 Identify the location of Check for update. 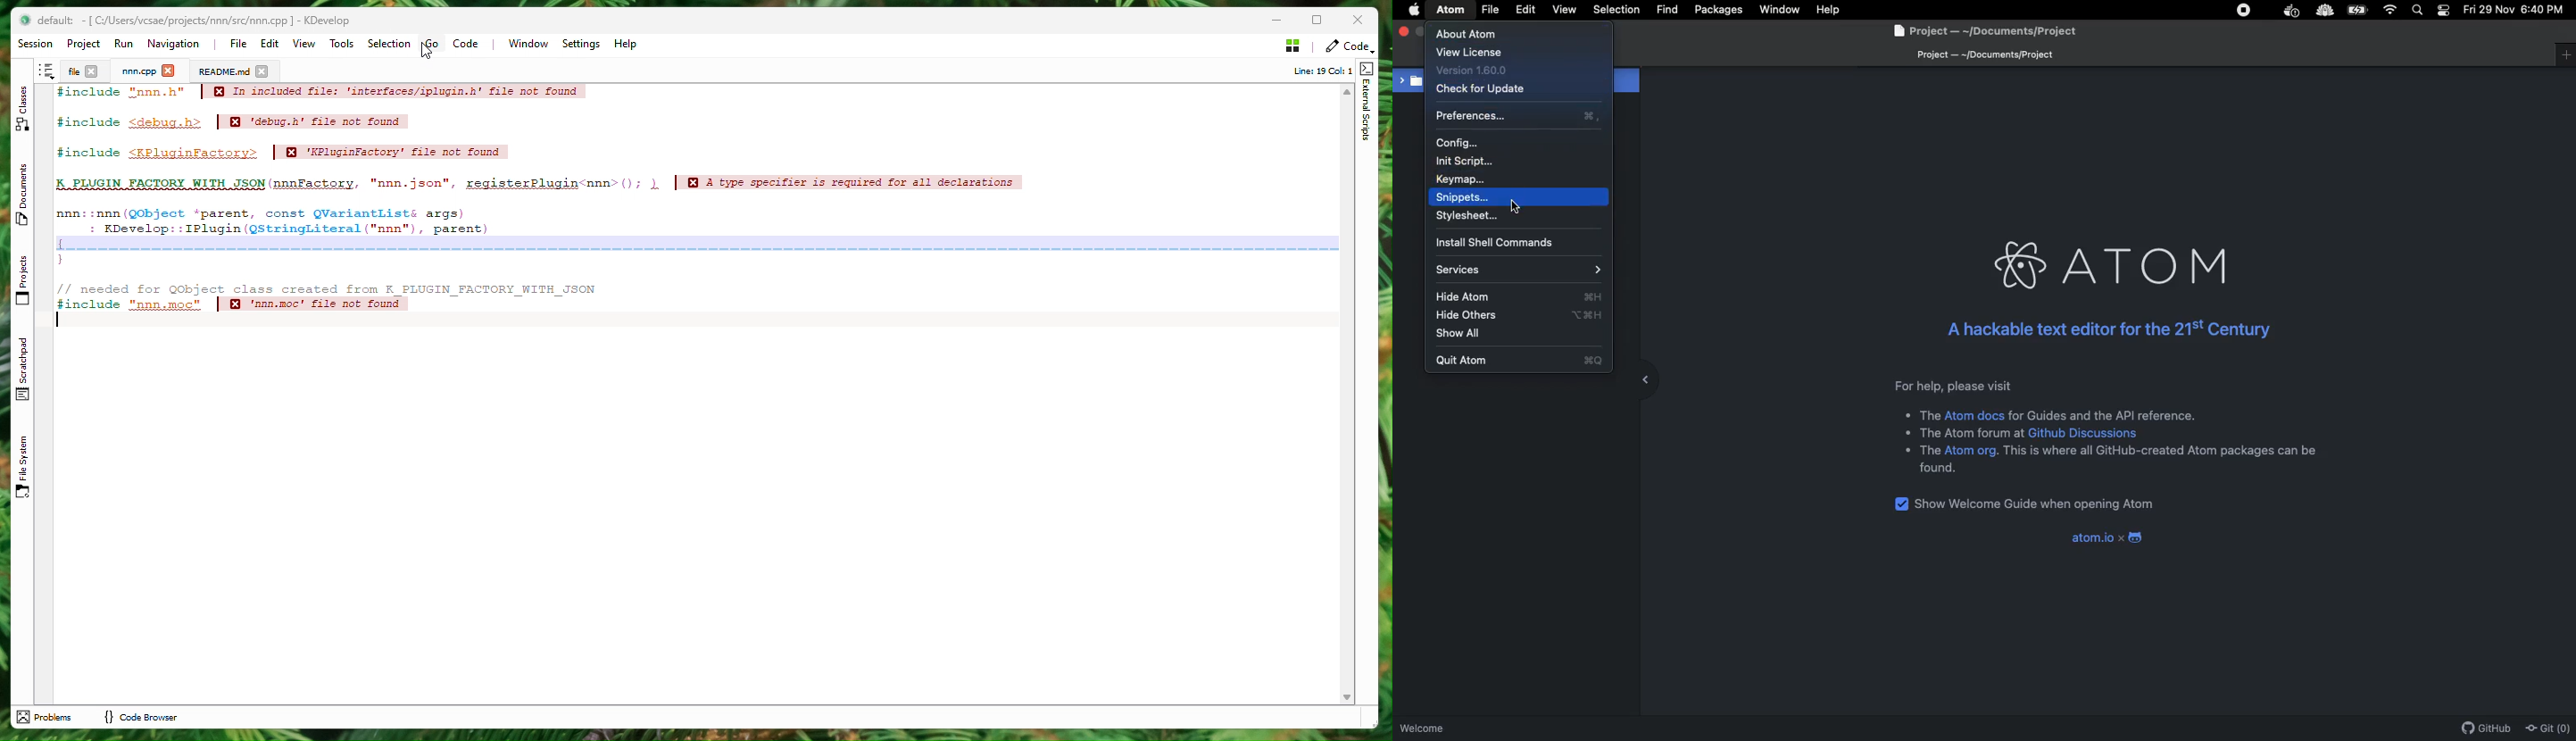
(1481, 91).